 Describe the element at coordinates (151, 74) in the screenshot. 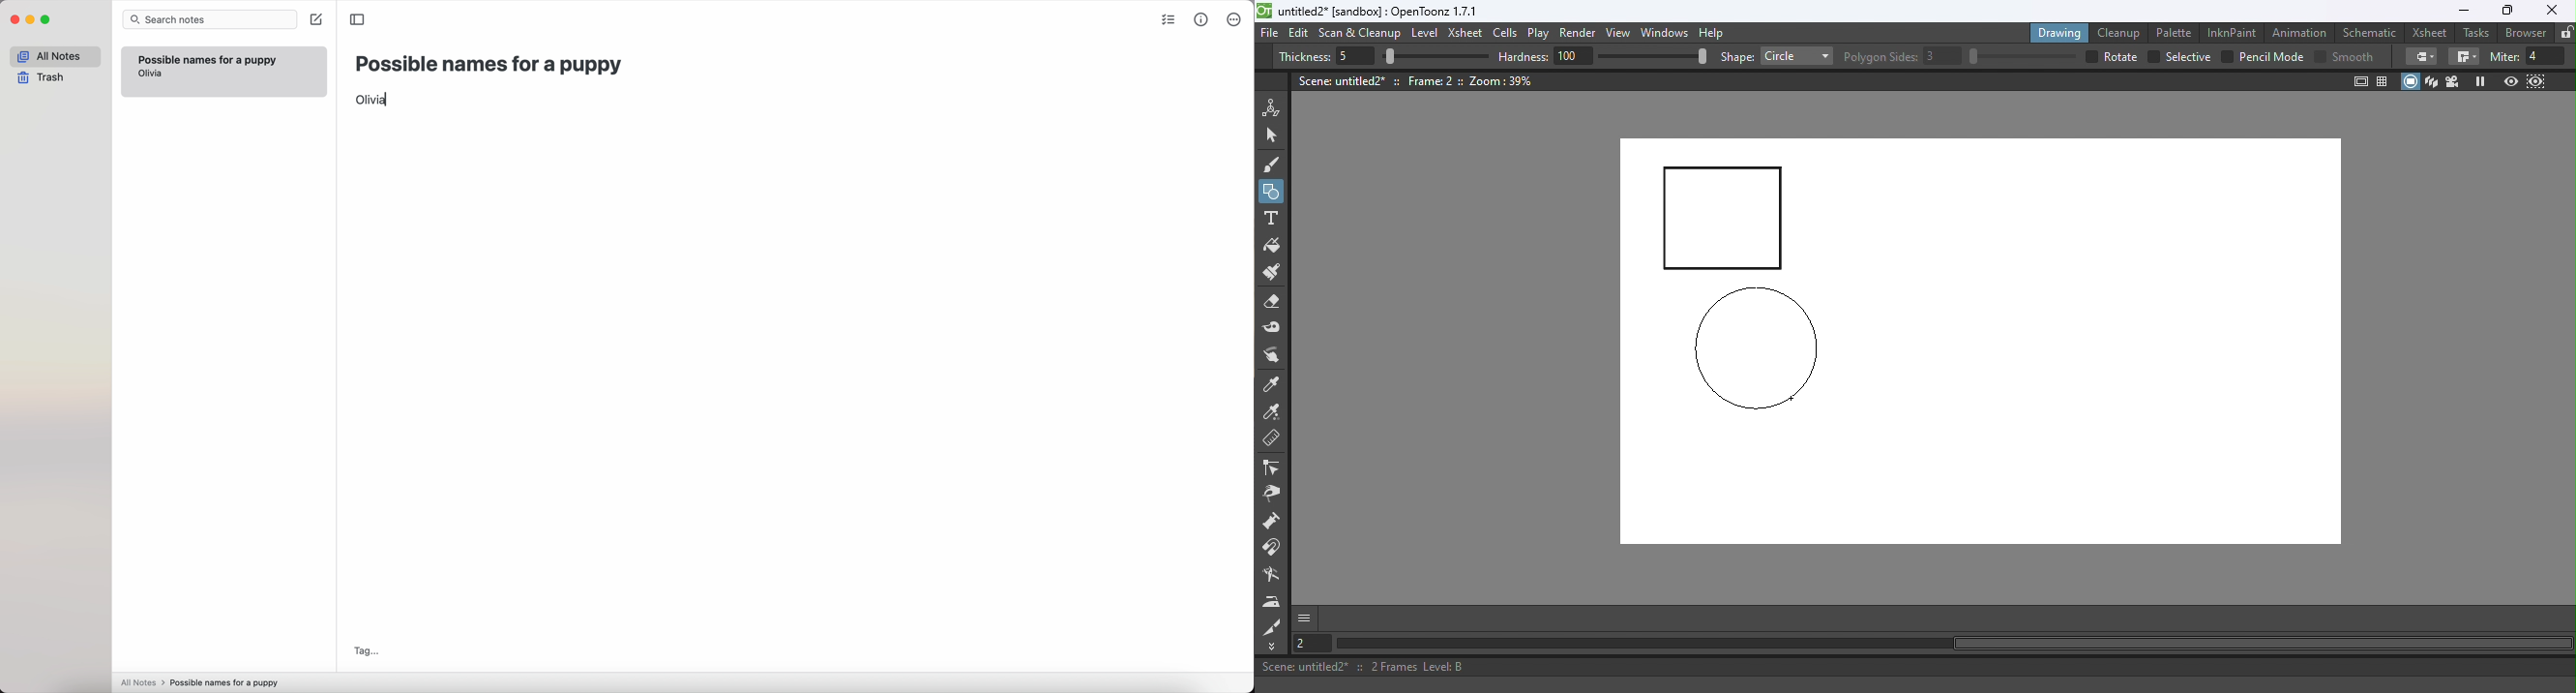

I see `olivia` at that location.